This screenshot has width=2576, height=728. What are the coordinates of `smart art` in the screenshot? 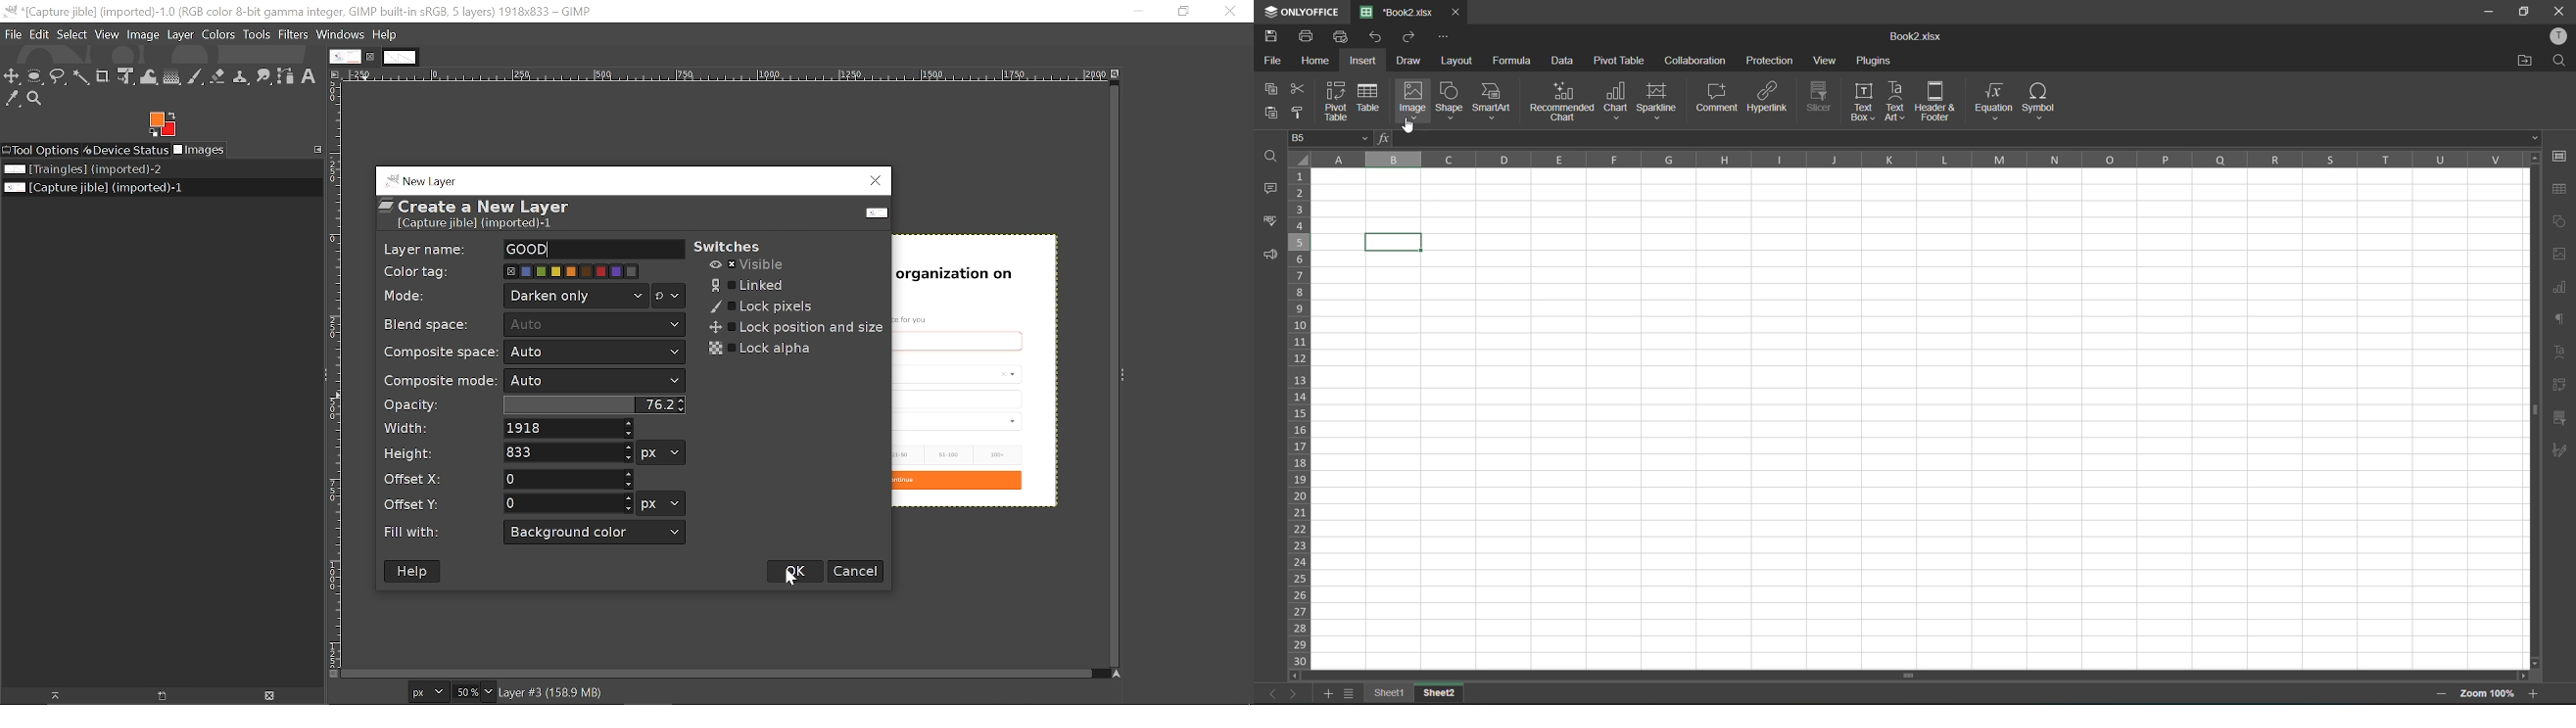 It's located at (1493, 101).